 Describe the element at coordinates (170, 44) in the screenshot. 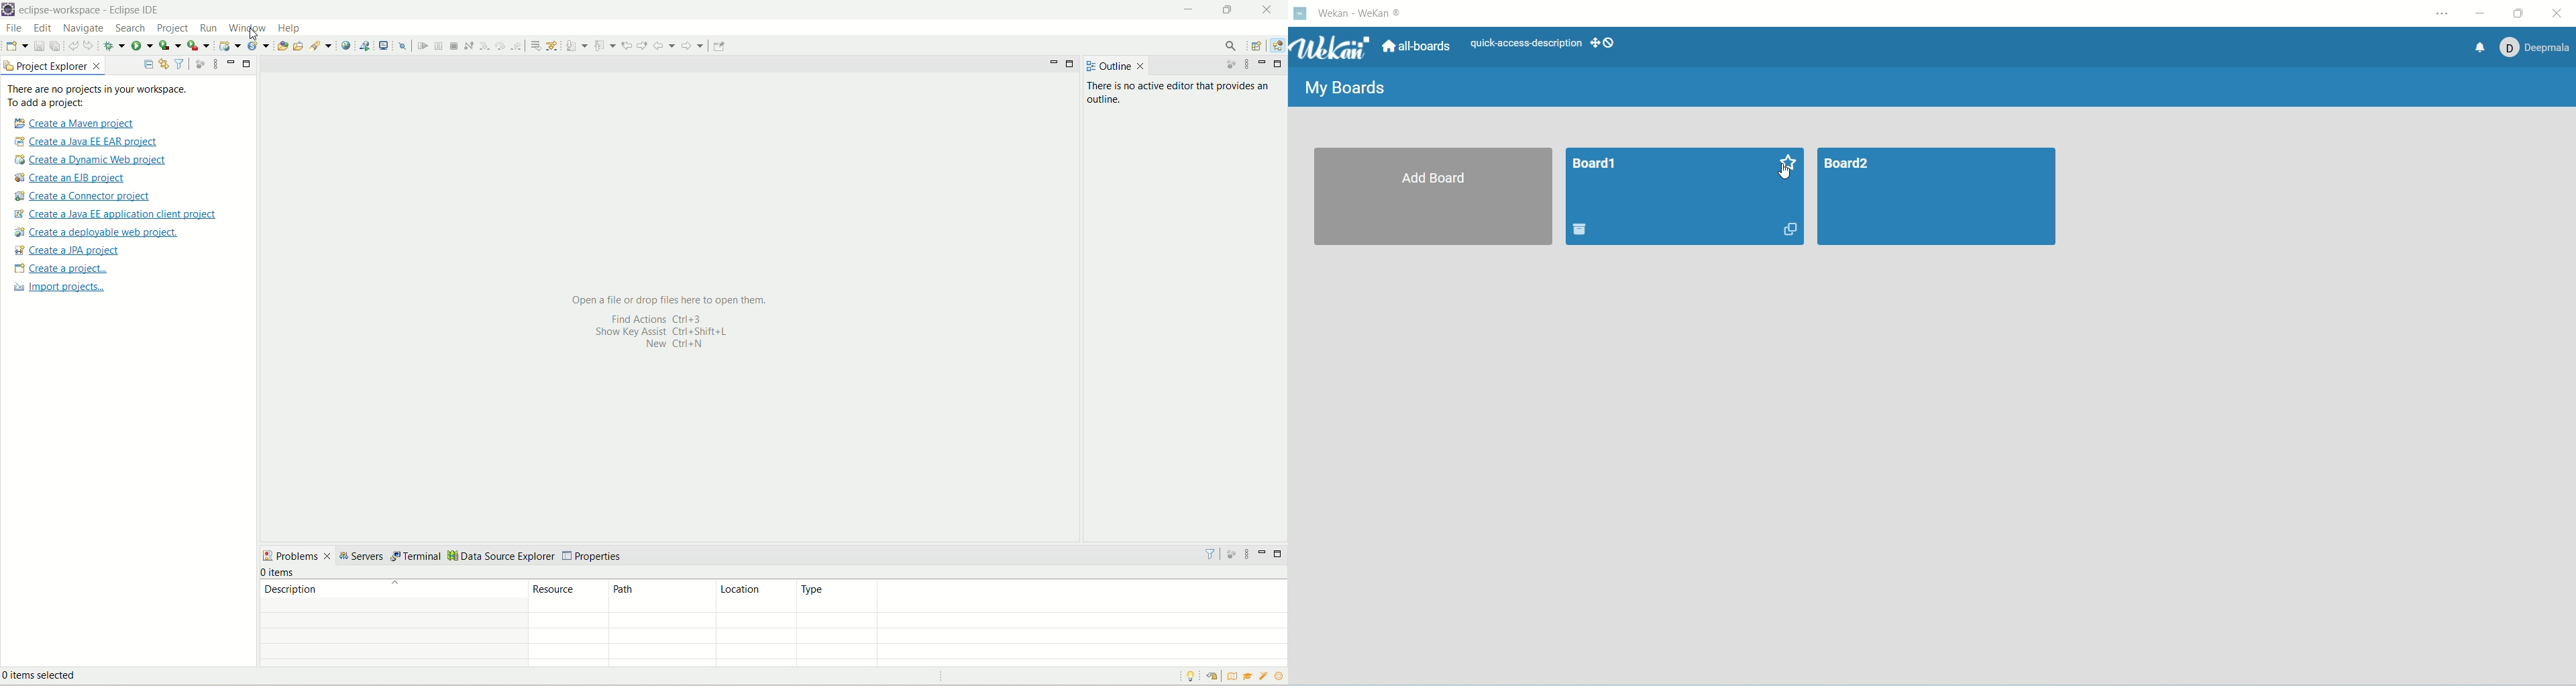

I see `coverage` at that location.